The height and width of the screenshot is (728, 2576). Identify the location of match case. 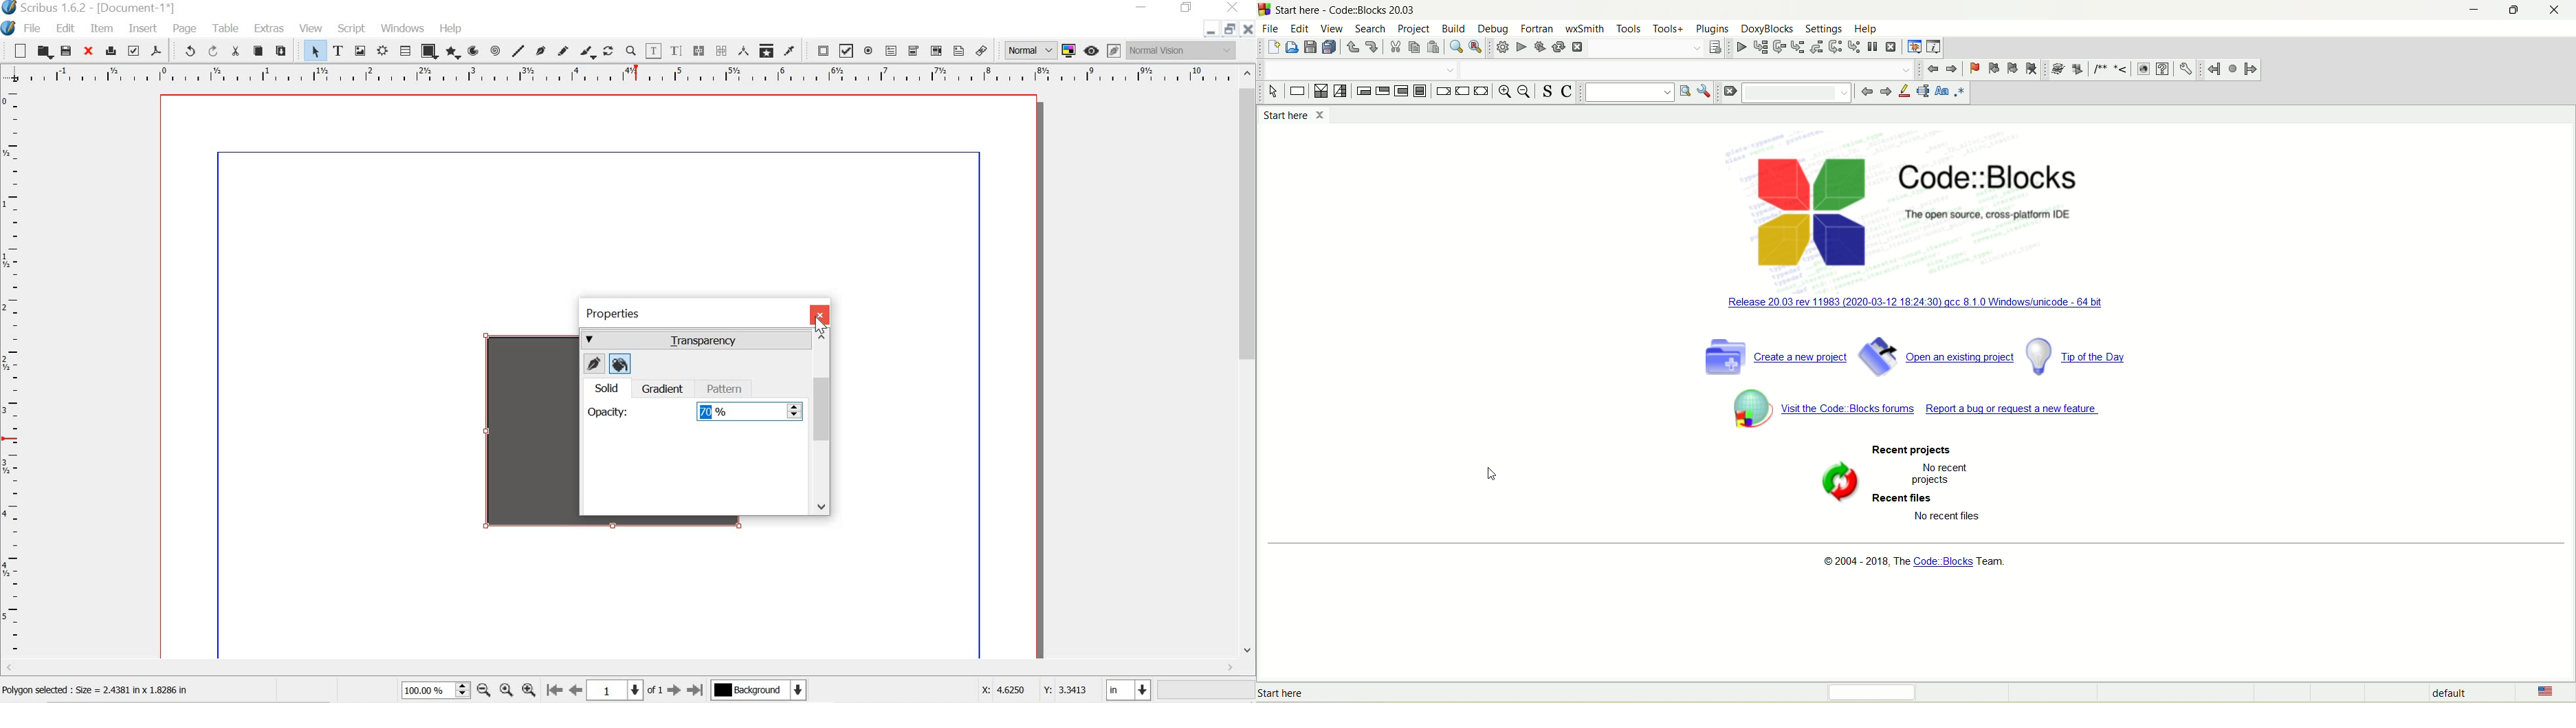
(1941, 91).